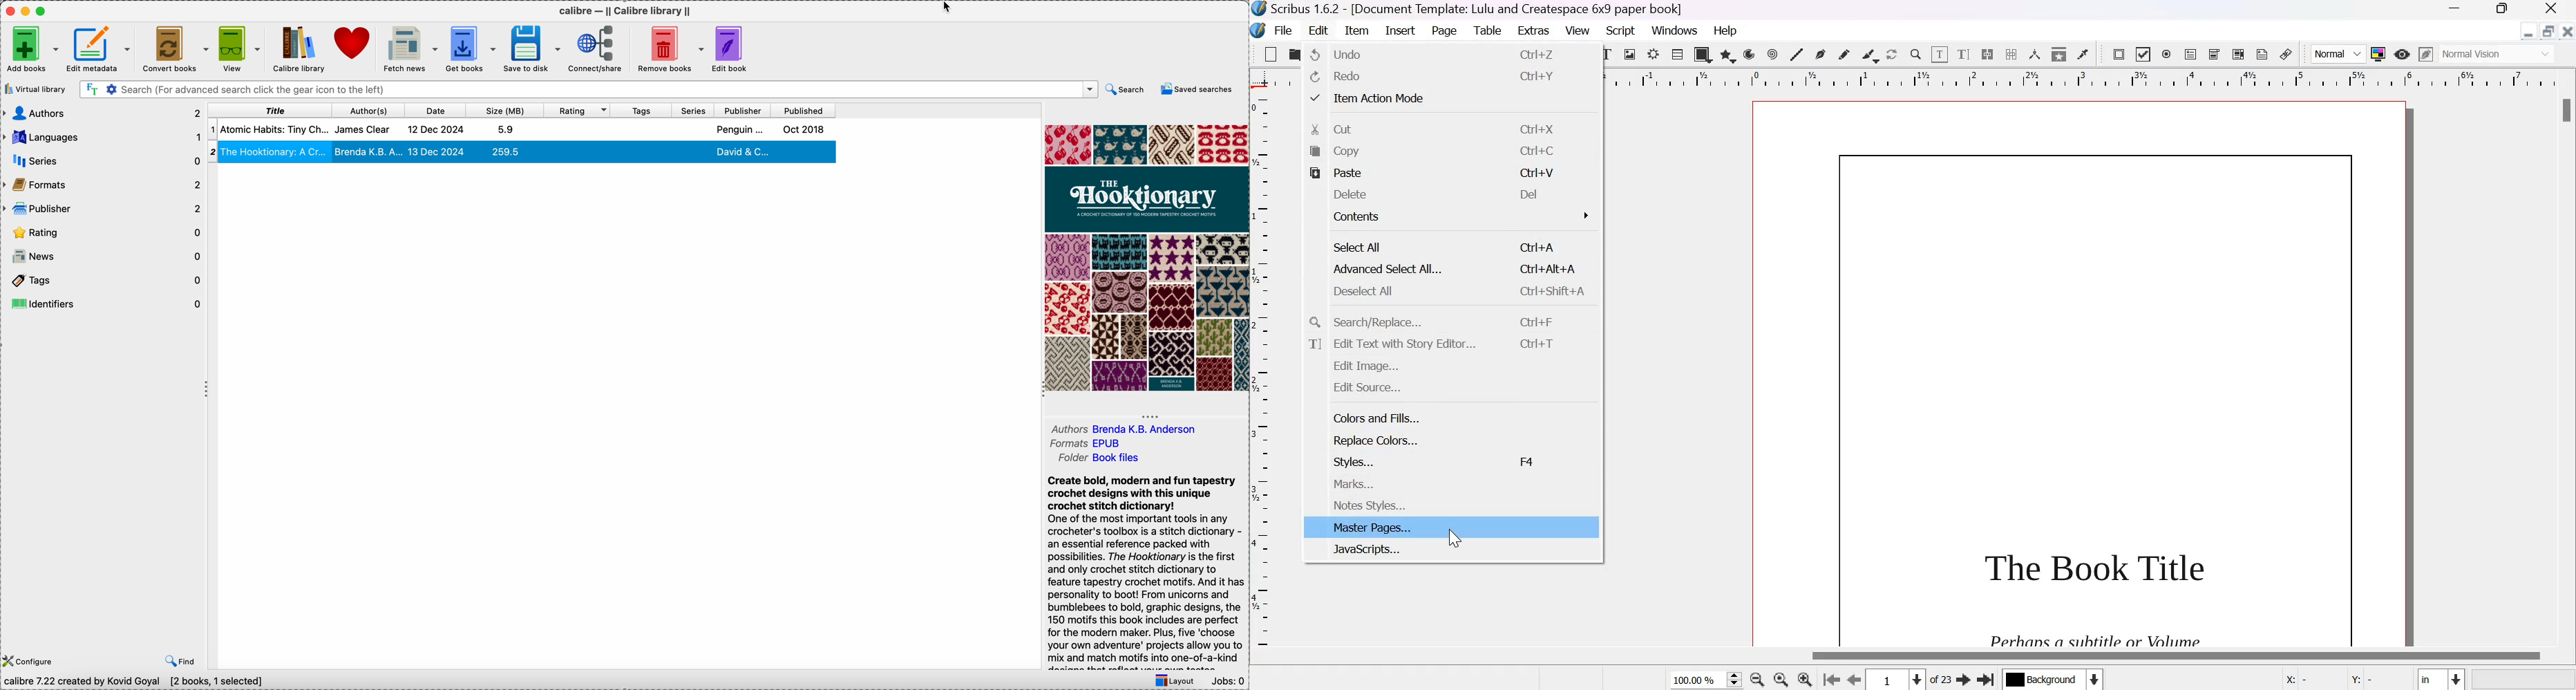  I want to click on Bezier curve, so click(1821, 55).